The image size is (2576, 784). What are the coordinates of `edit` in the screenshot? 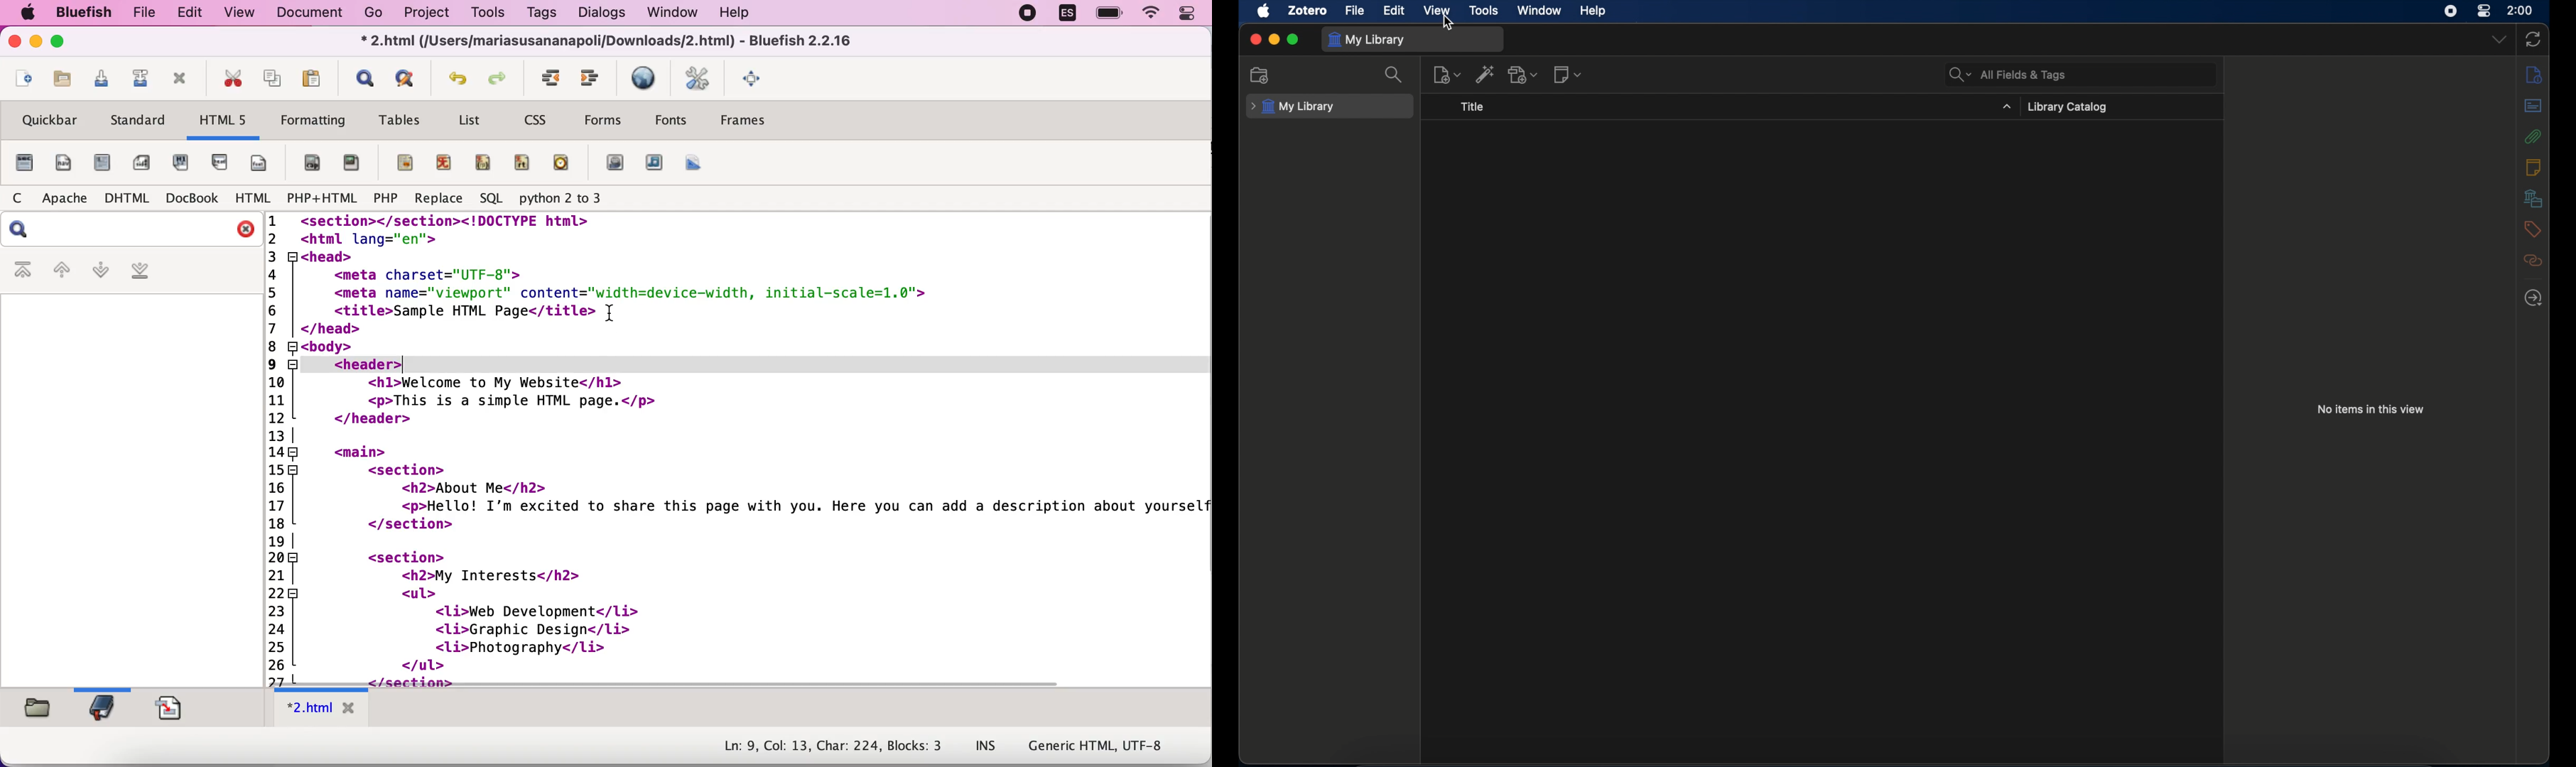 It's located at (1395, 10).